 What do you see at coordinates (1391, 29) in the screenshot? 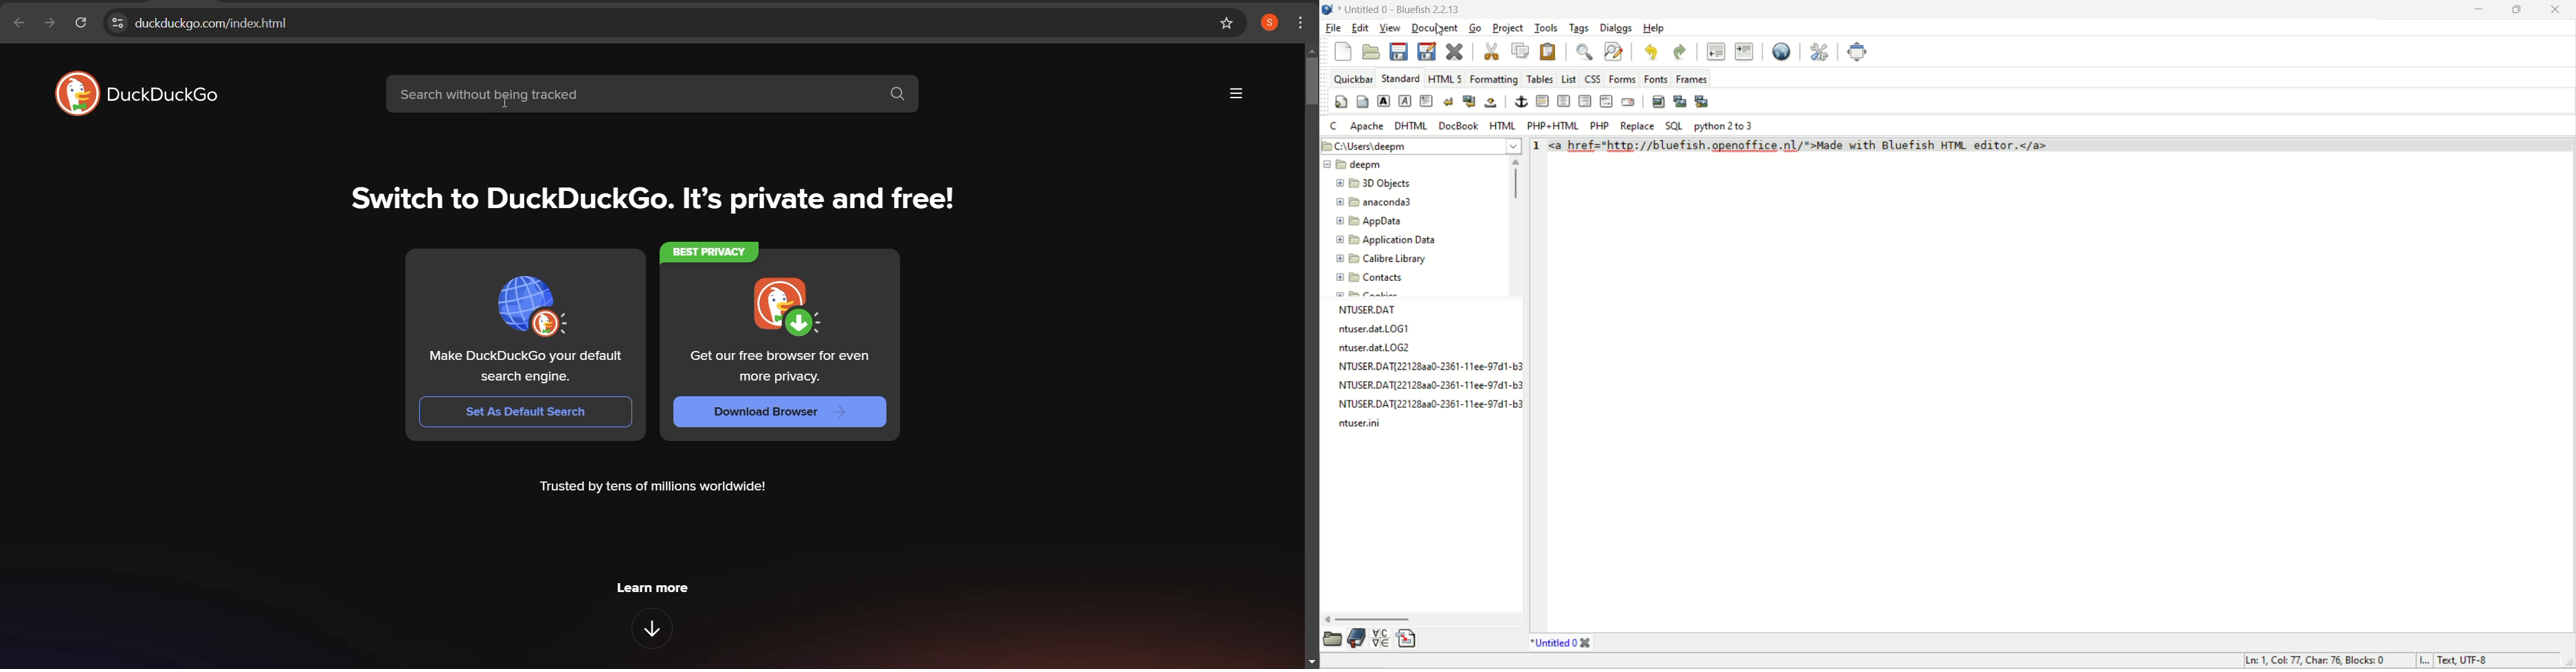
I see `view` at bounding box center [1391, 29].